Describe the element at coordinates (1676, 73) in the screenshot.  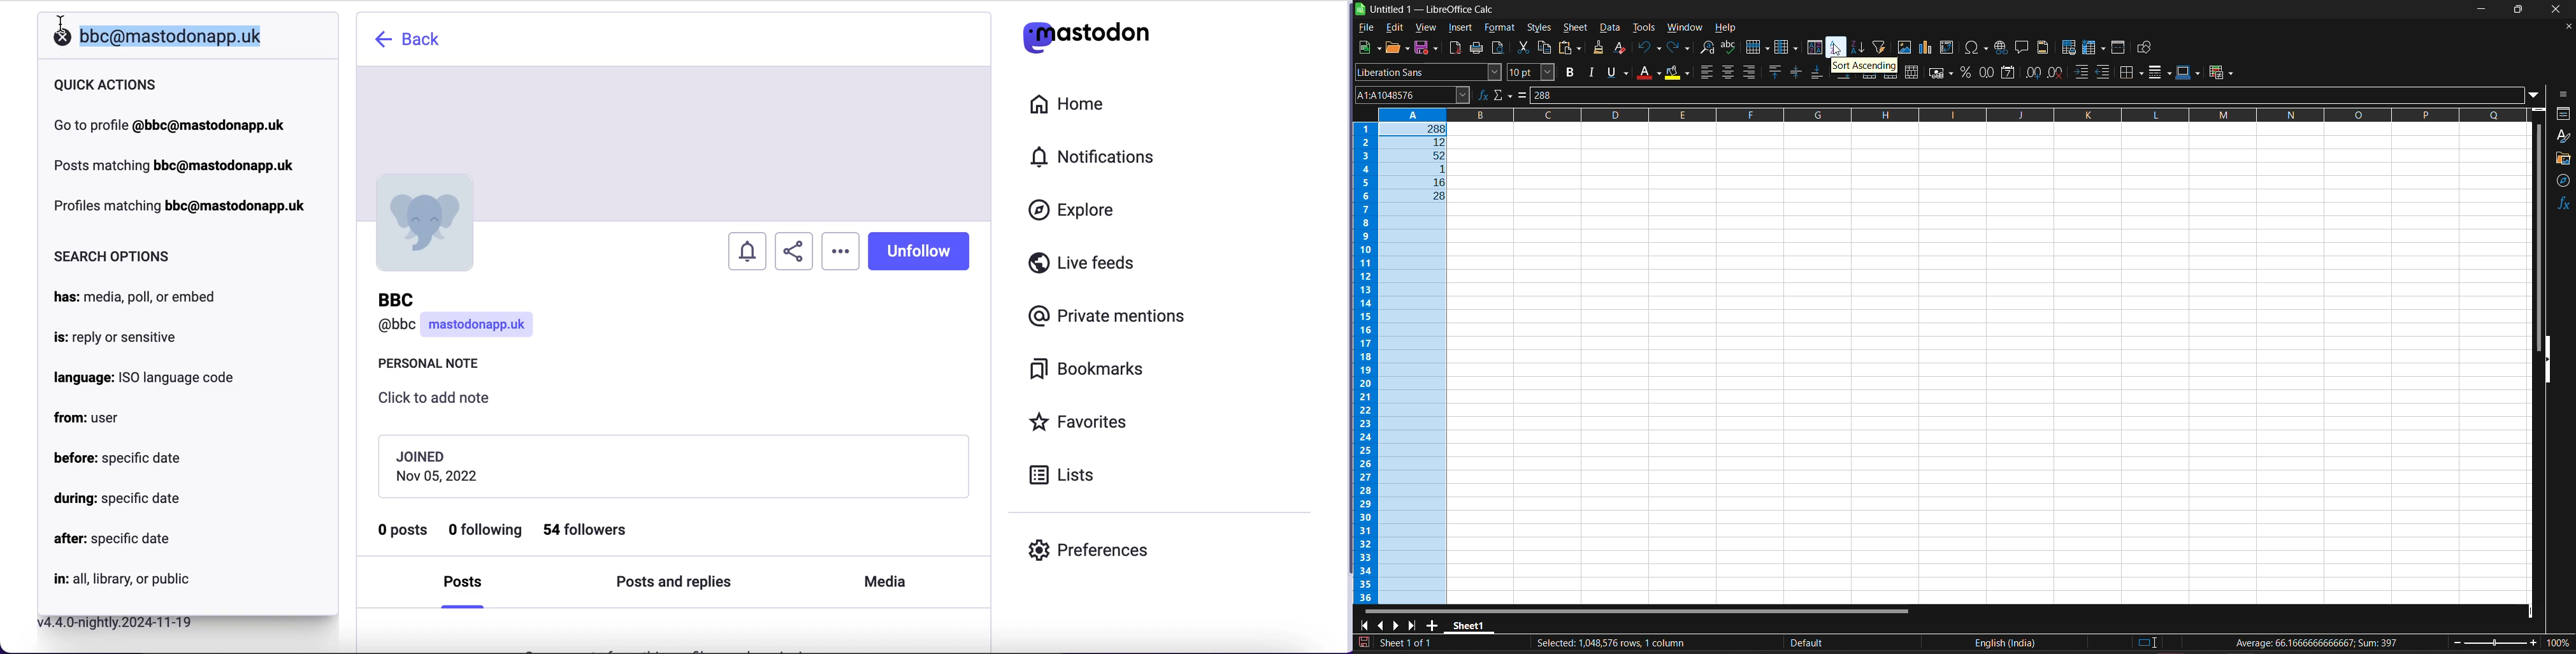
I see `background color` at that location.